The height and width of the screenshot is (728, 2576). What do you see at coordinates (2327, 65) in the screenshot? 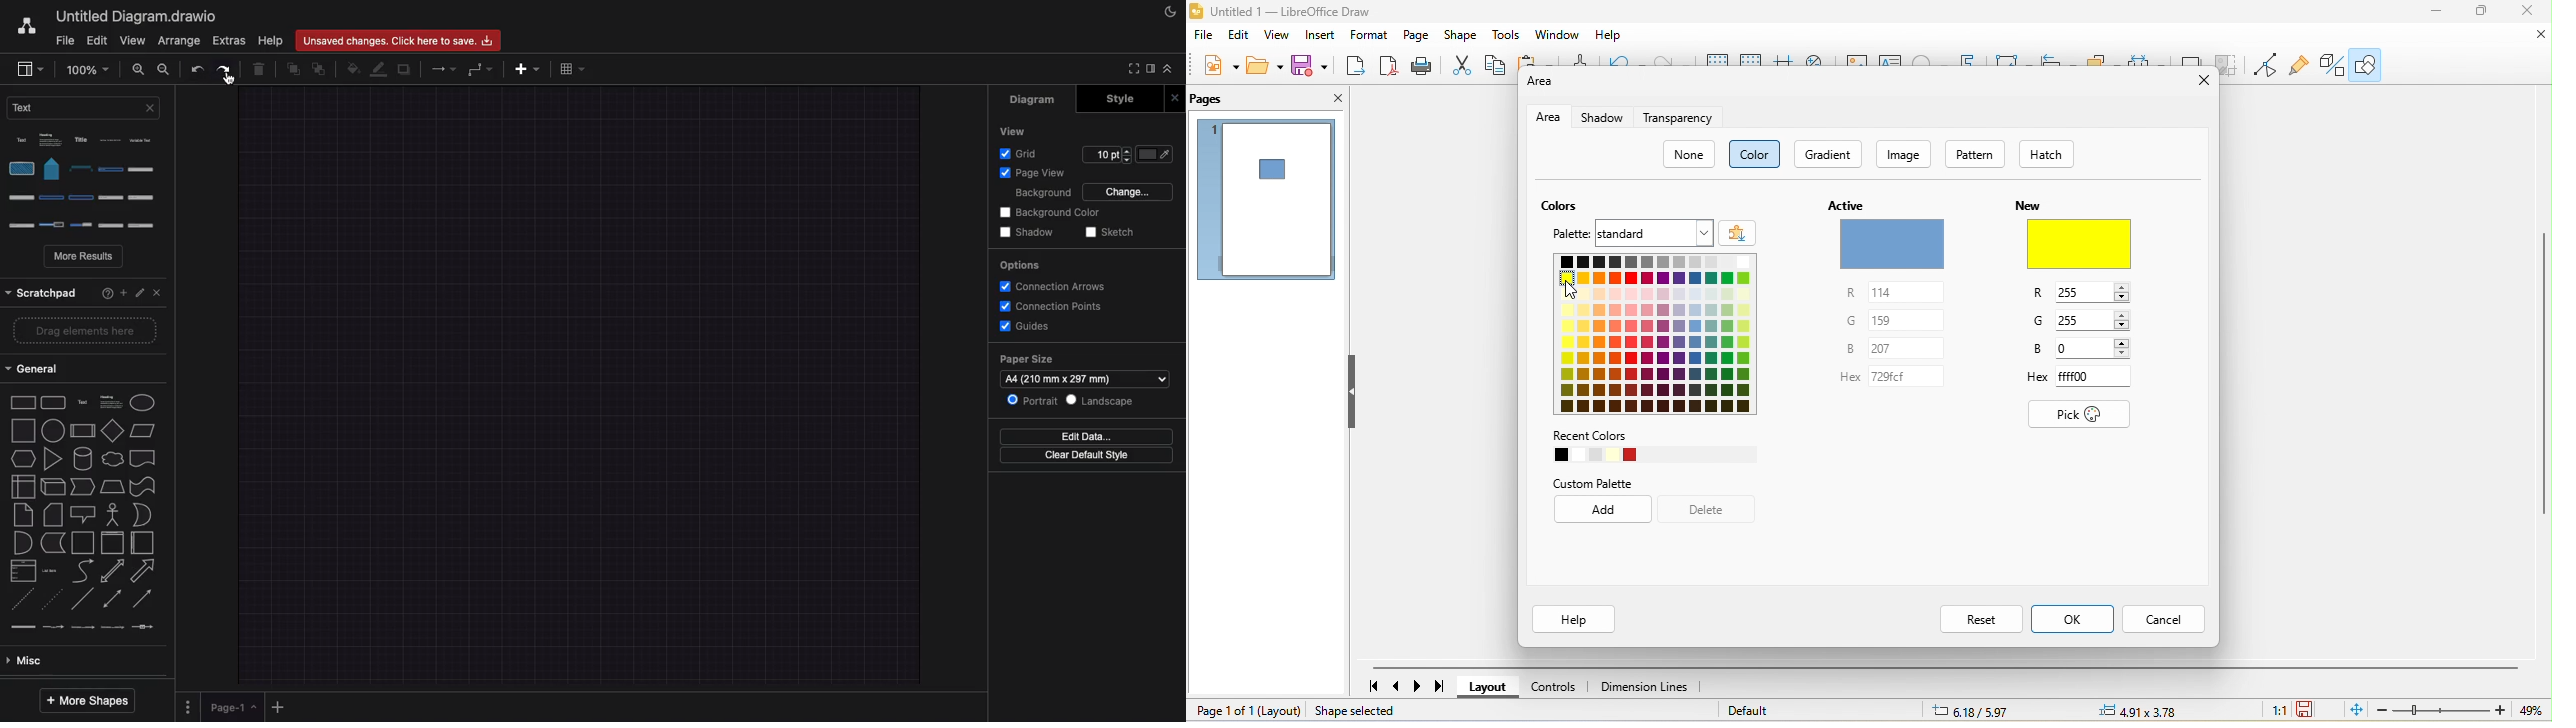
I see `toggle extrusion` at bounding box center [2327, 65].